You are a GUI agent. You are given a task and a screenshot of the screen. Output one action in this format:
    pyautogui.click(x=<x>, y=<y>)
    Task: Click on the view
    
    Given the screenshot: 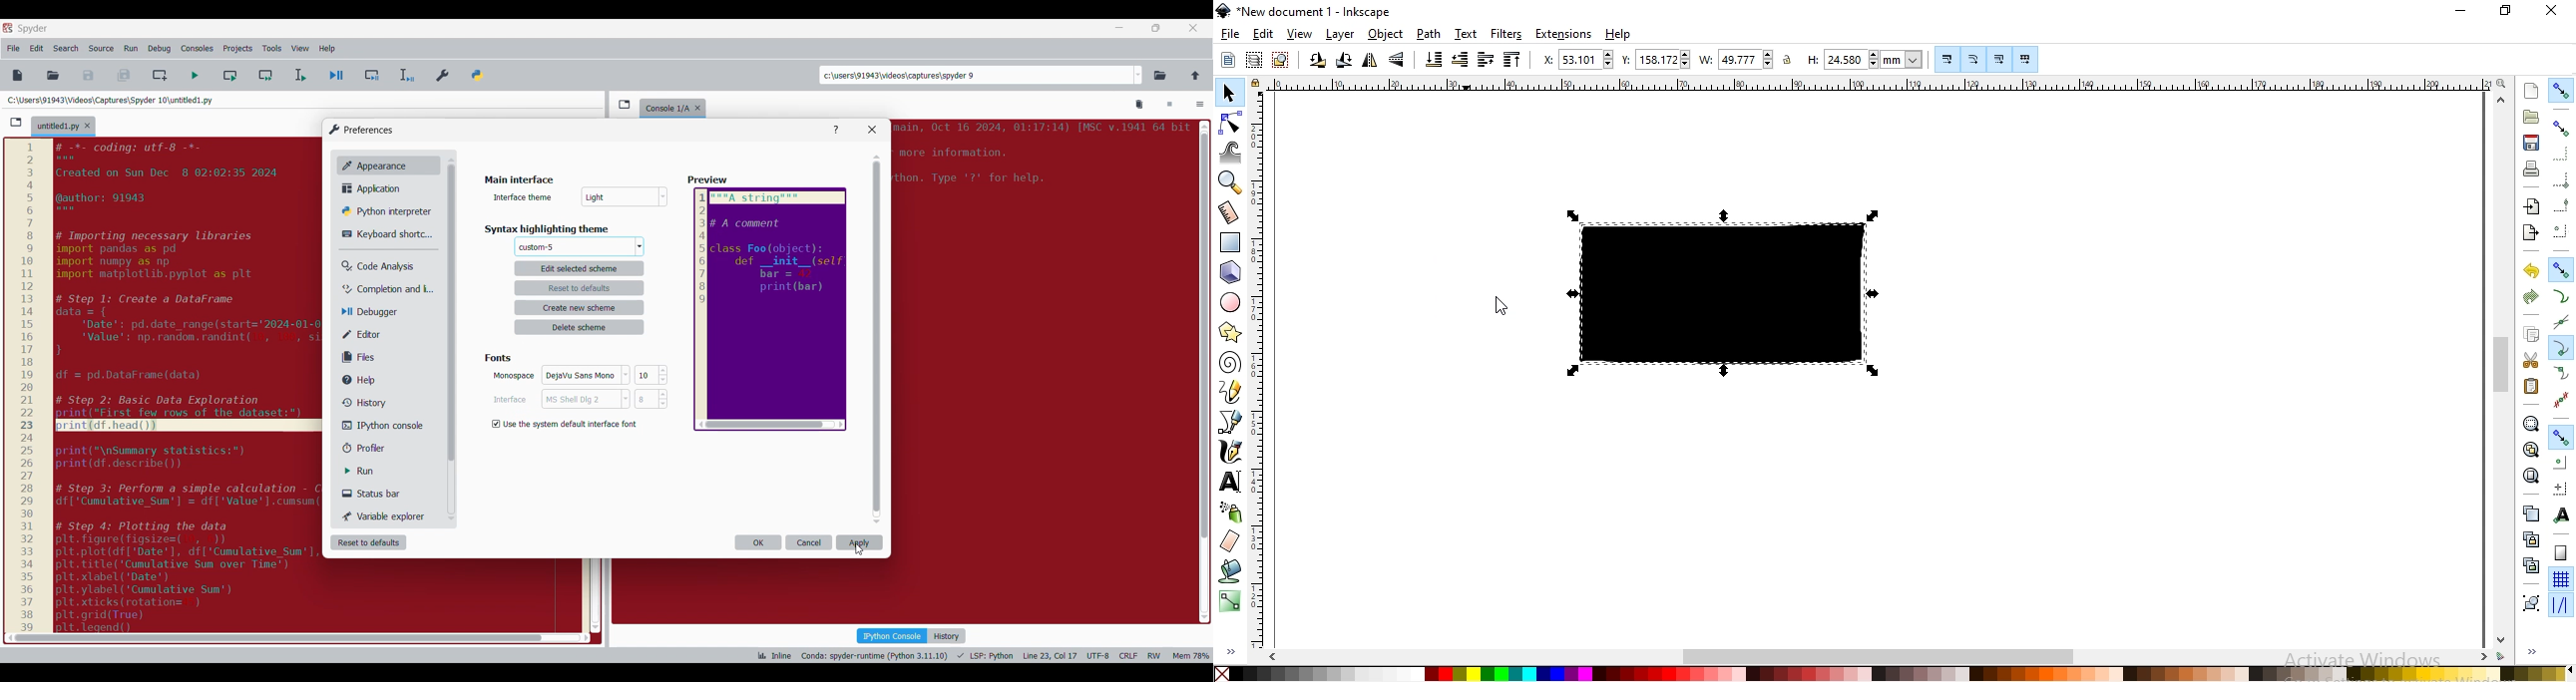 What is the action you would take?
    pyautogui.click(x=1299, y=35)
    